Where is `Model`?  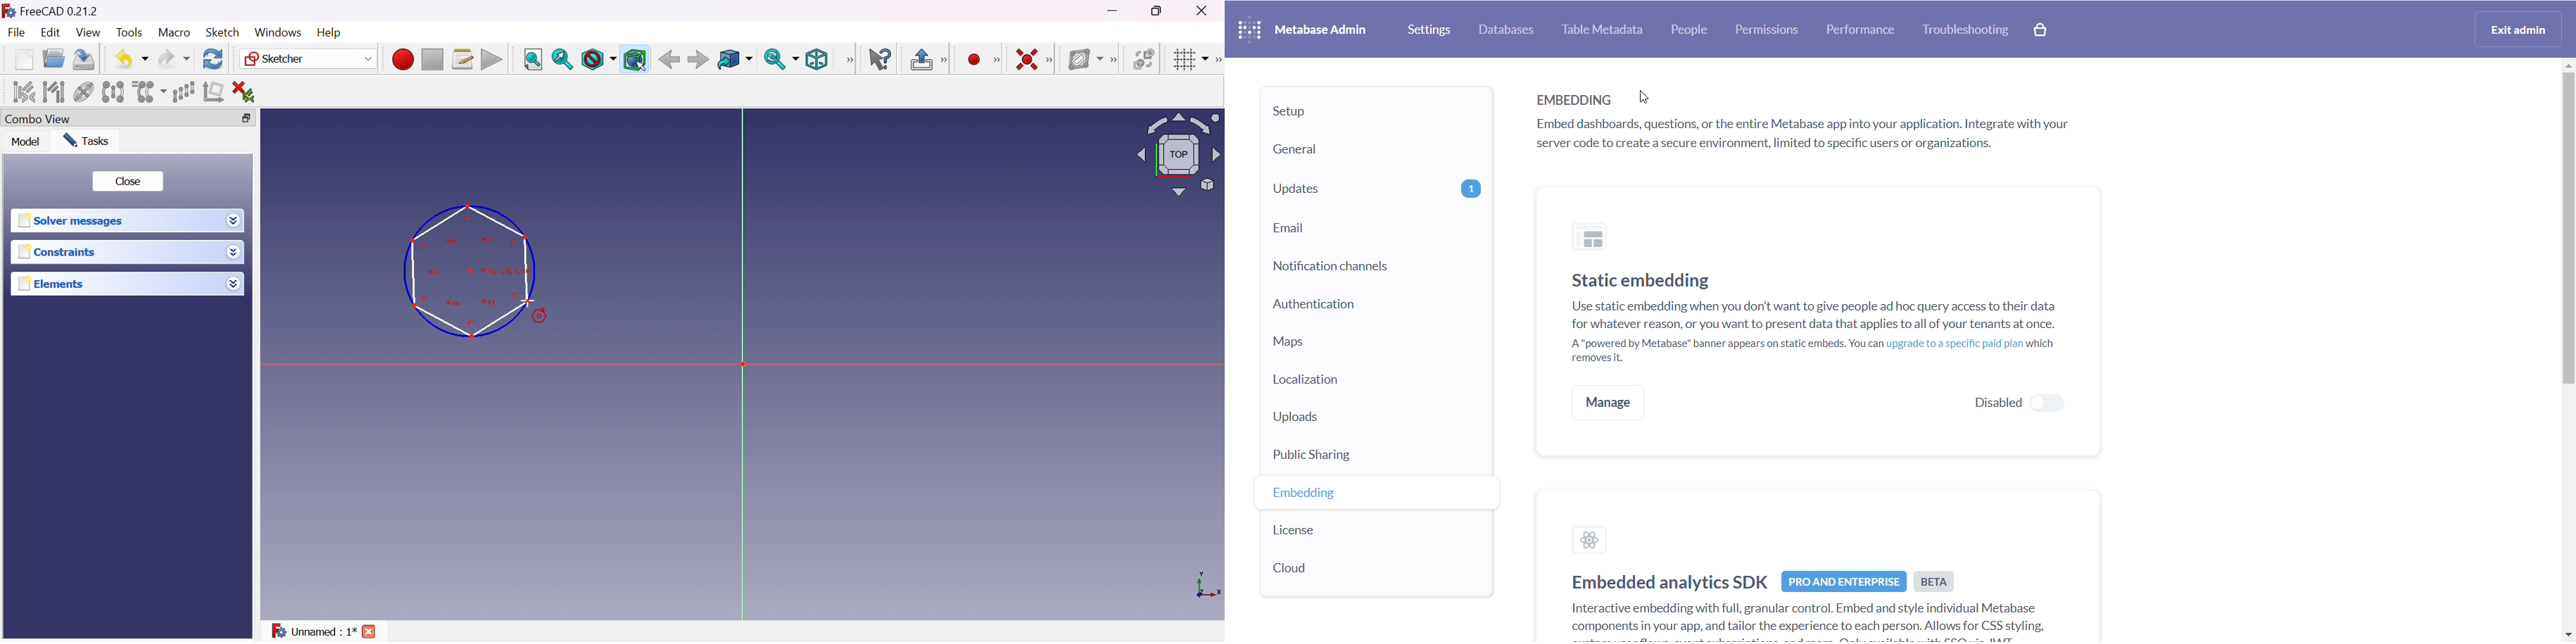 Model is located at coordinates (27, 141).